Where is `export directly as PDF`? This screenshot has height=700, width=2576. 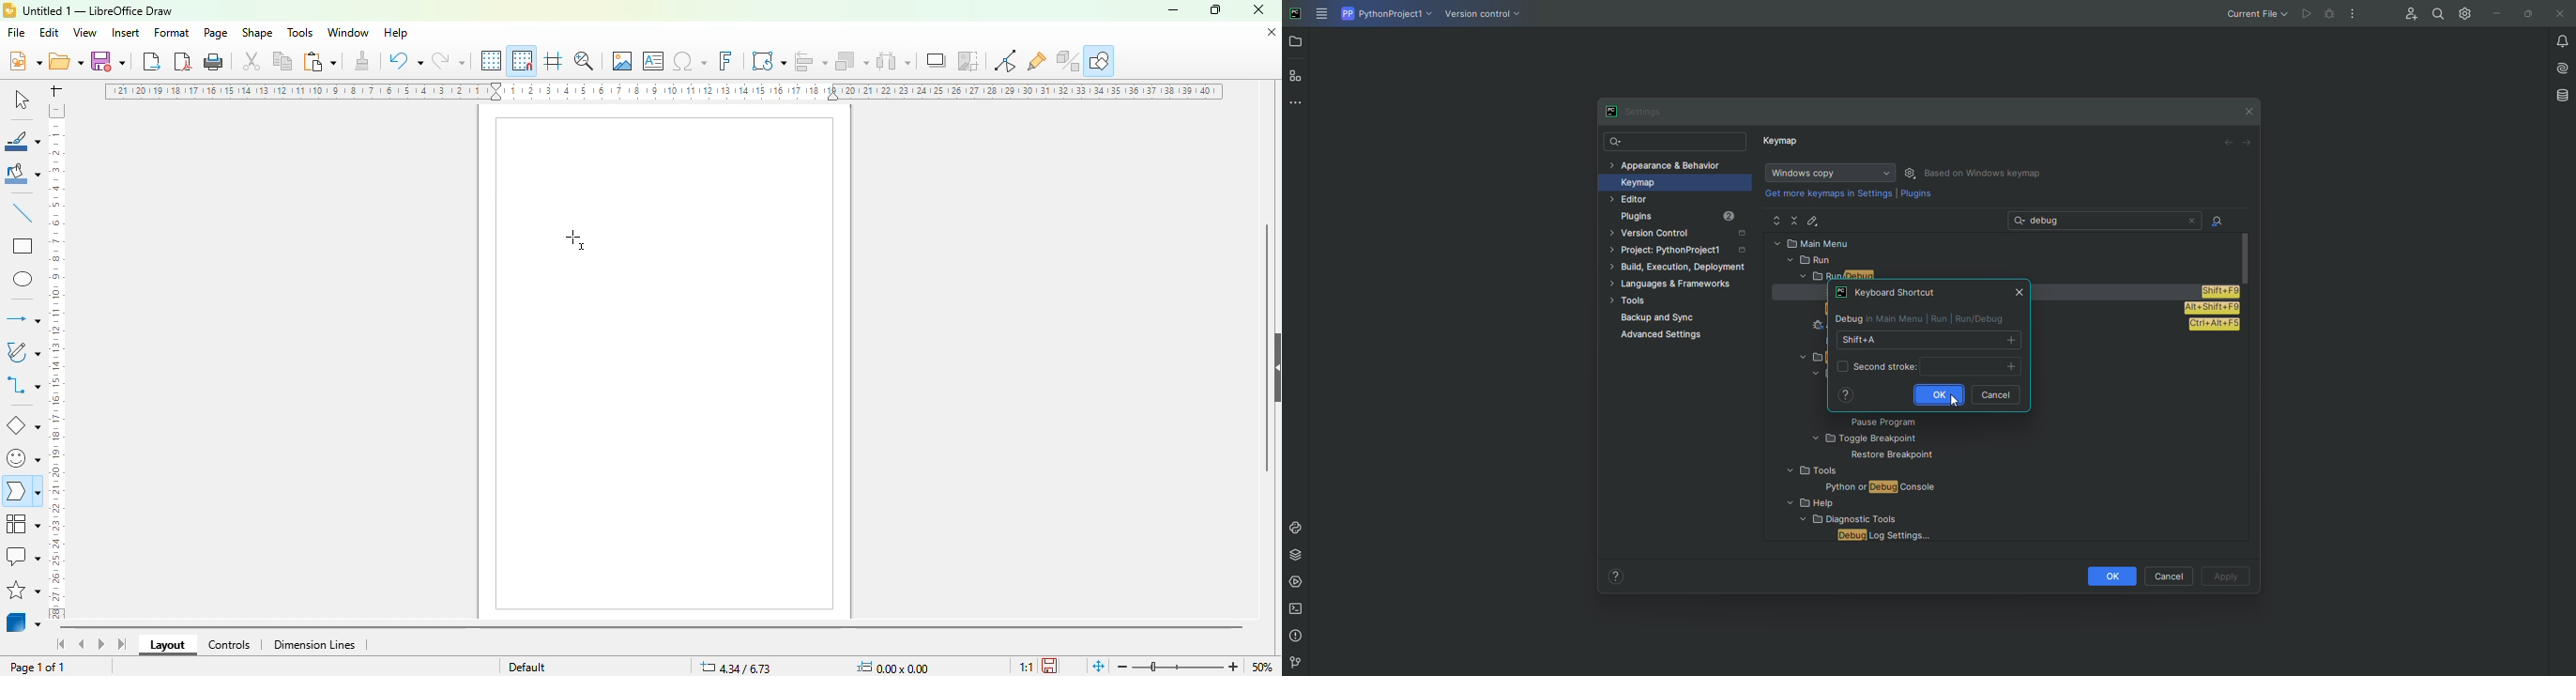
export directly as PDF is located at coordinates (183, 61).